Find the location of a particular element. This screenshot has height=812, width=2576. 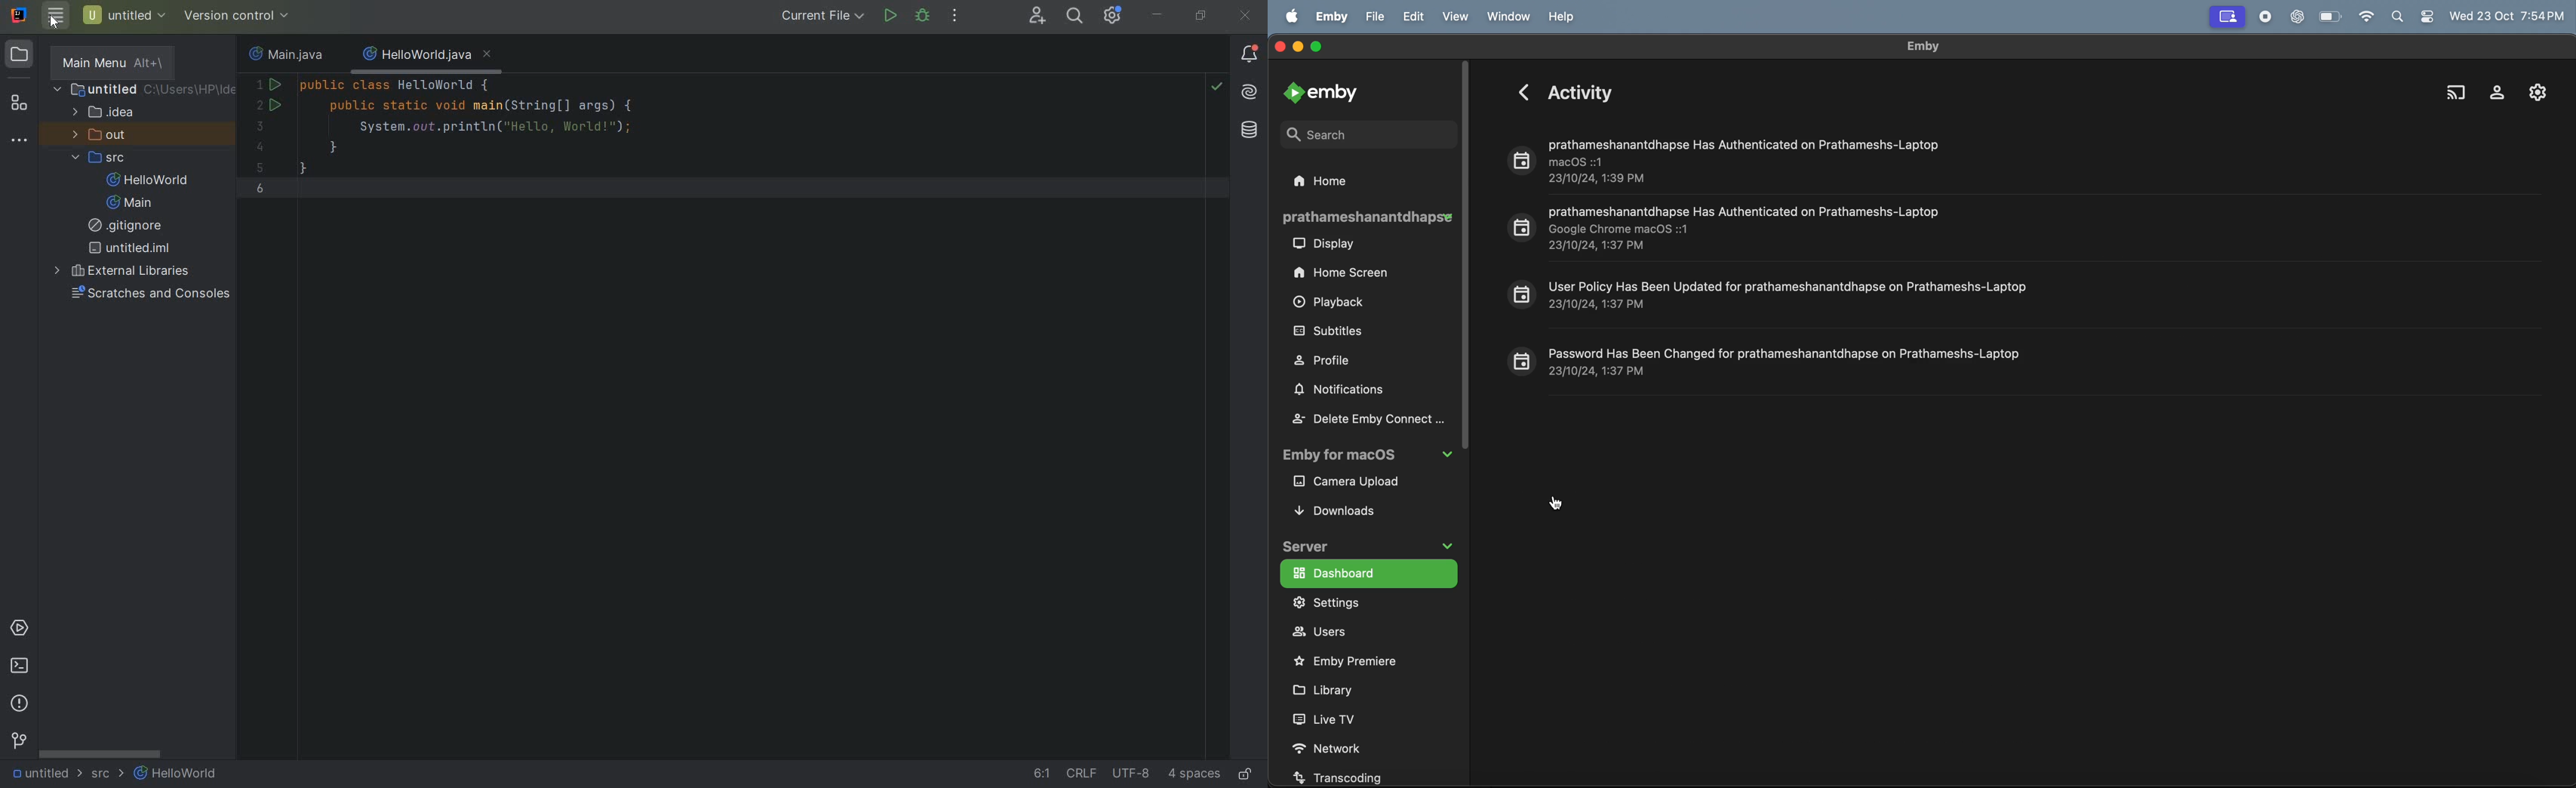

library is located at coordinates (1337, 689).